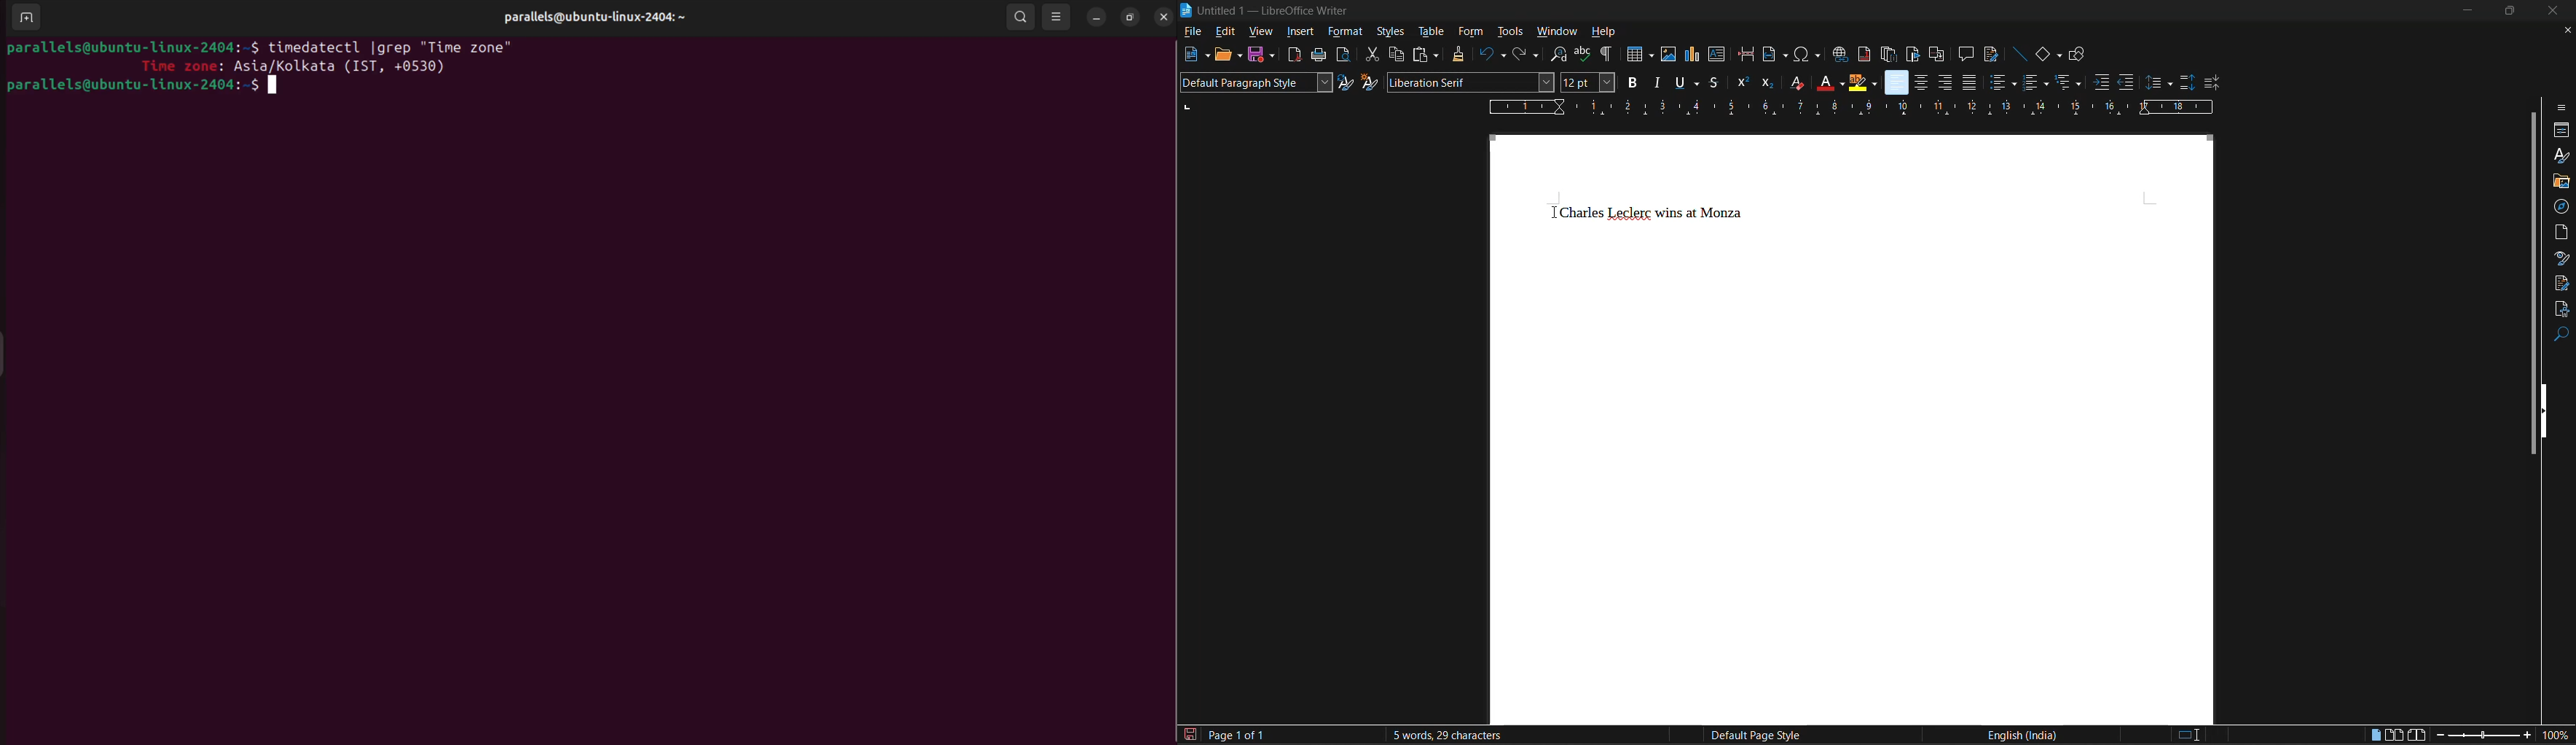 This screenshot has height=756, width=2576. I want to click on font color, so click(1827, 82).